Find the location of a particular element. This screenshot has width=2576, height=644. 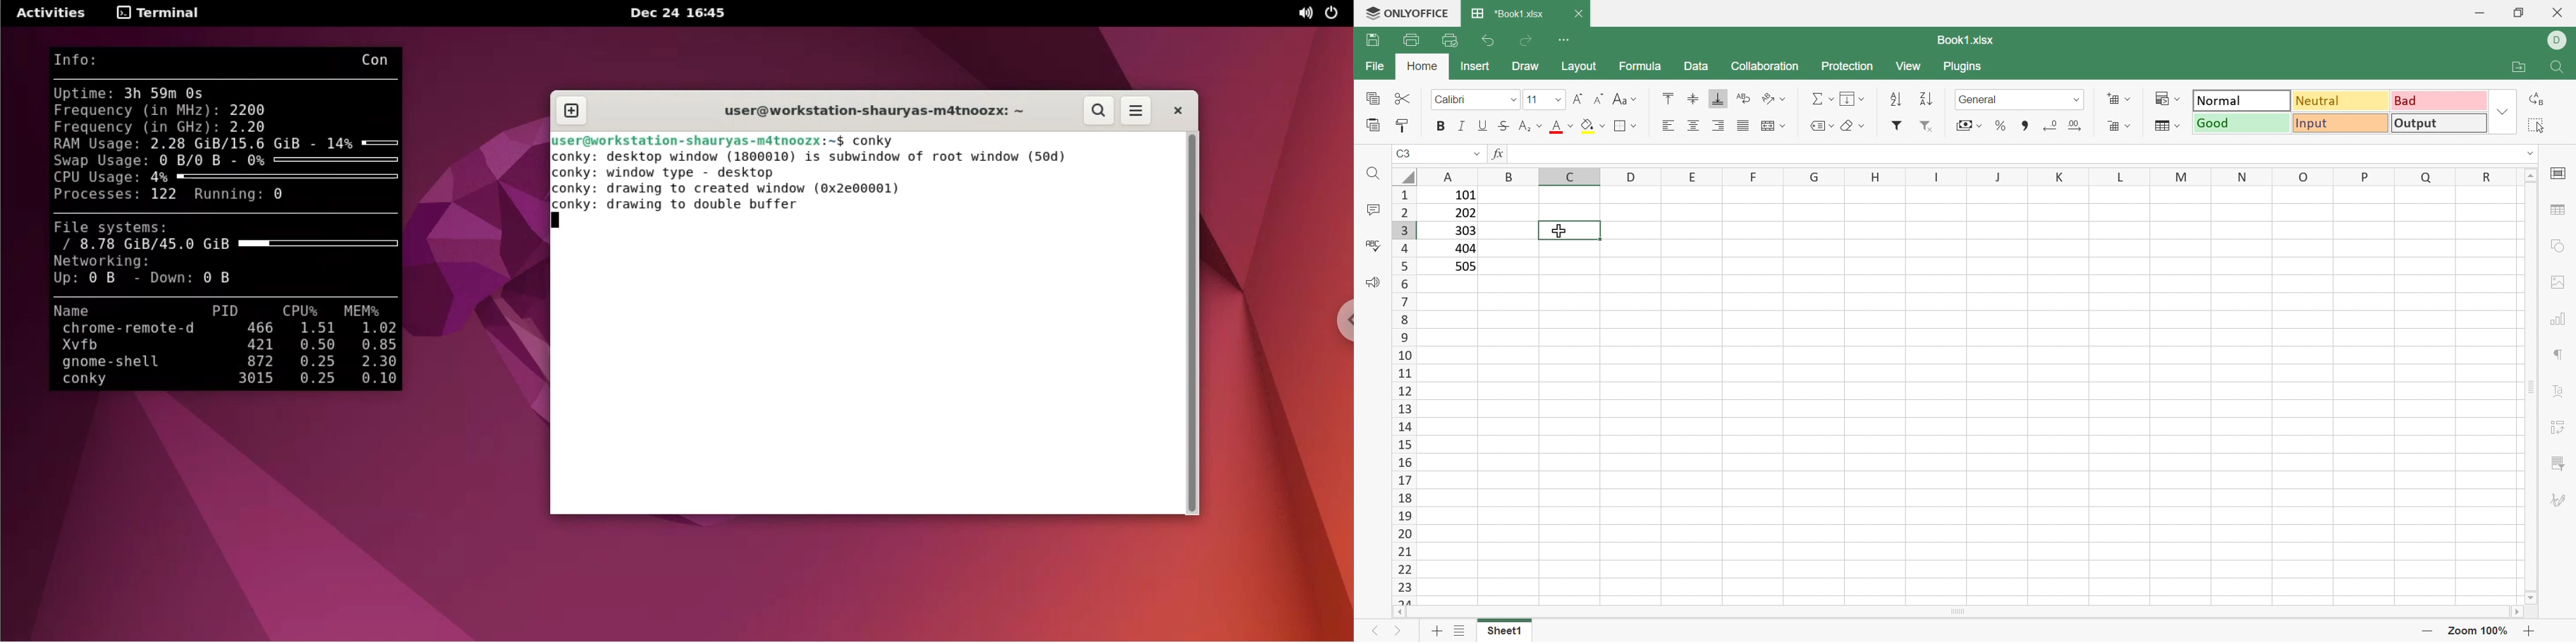

Find is located at coordinates (2558, 67).